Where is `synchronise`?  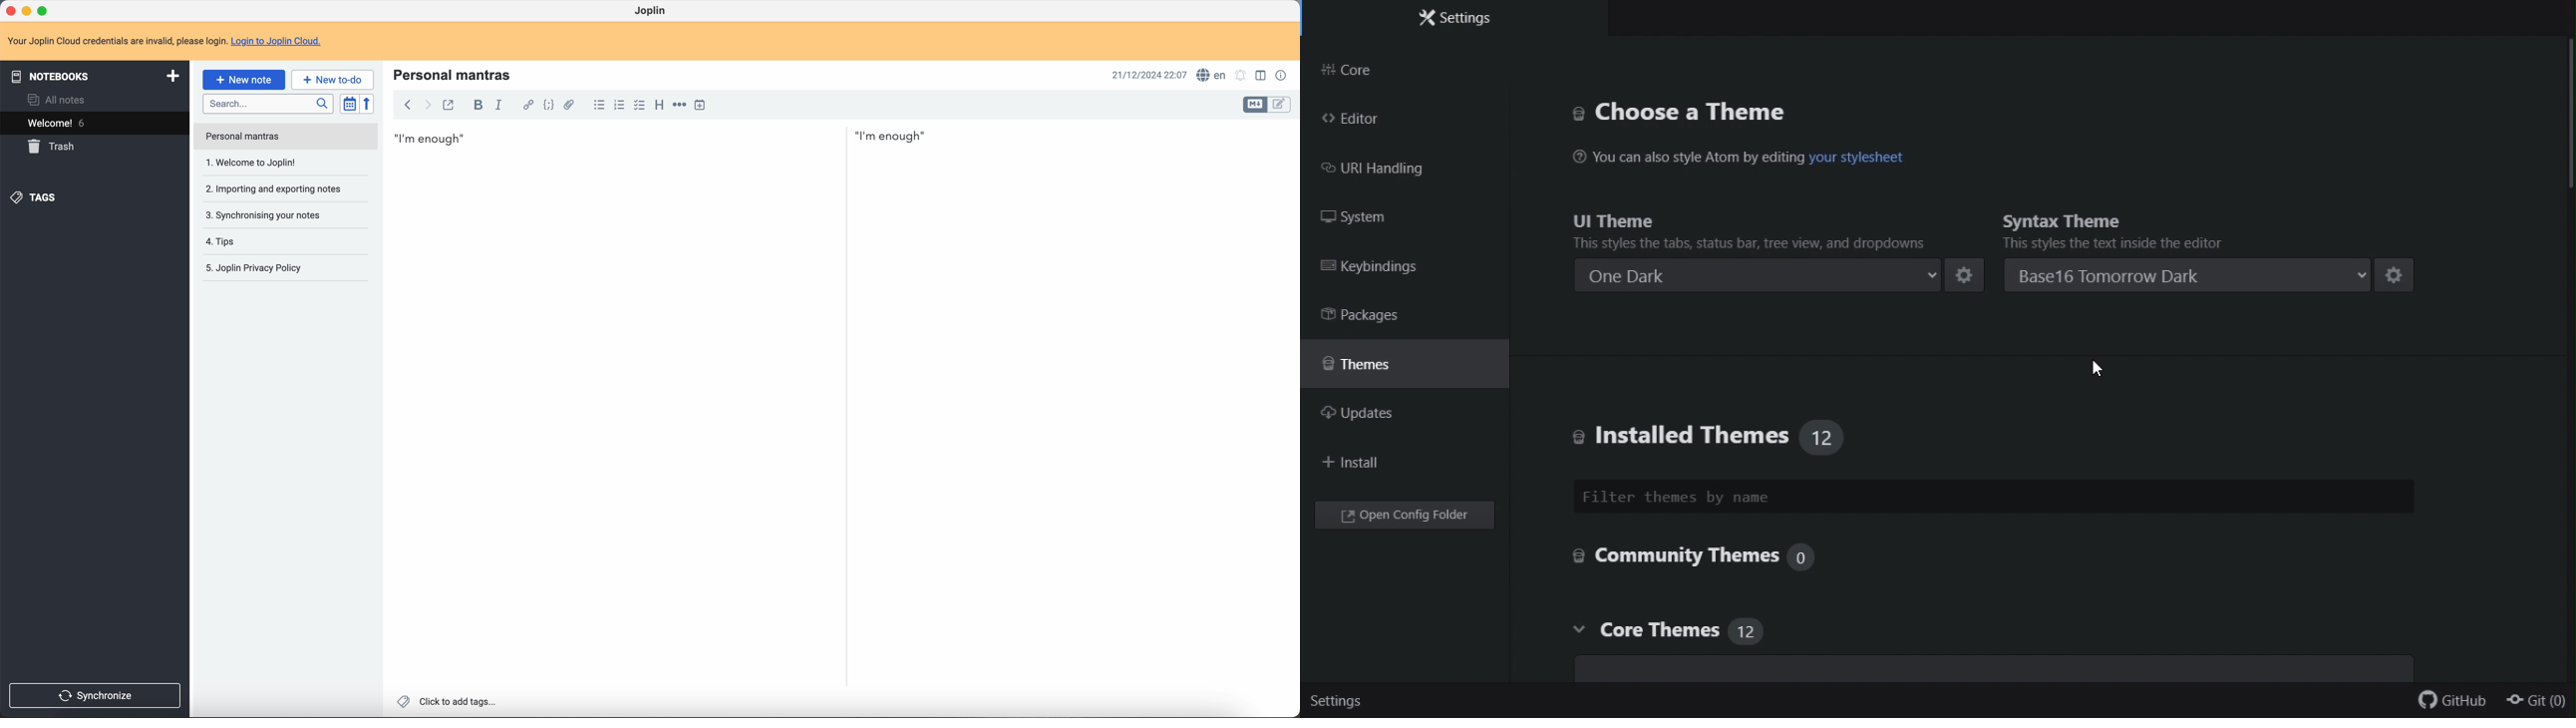 synchronise is located at coordinates (98, 695).